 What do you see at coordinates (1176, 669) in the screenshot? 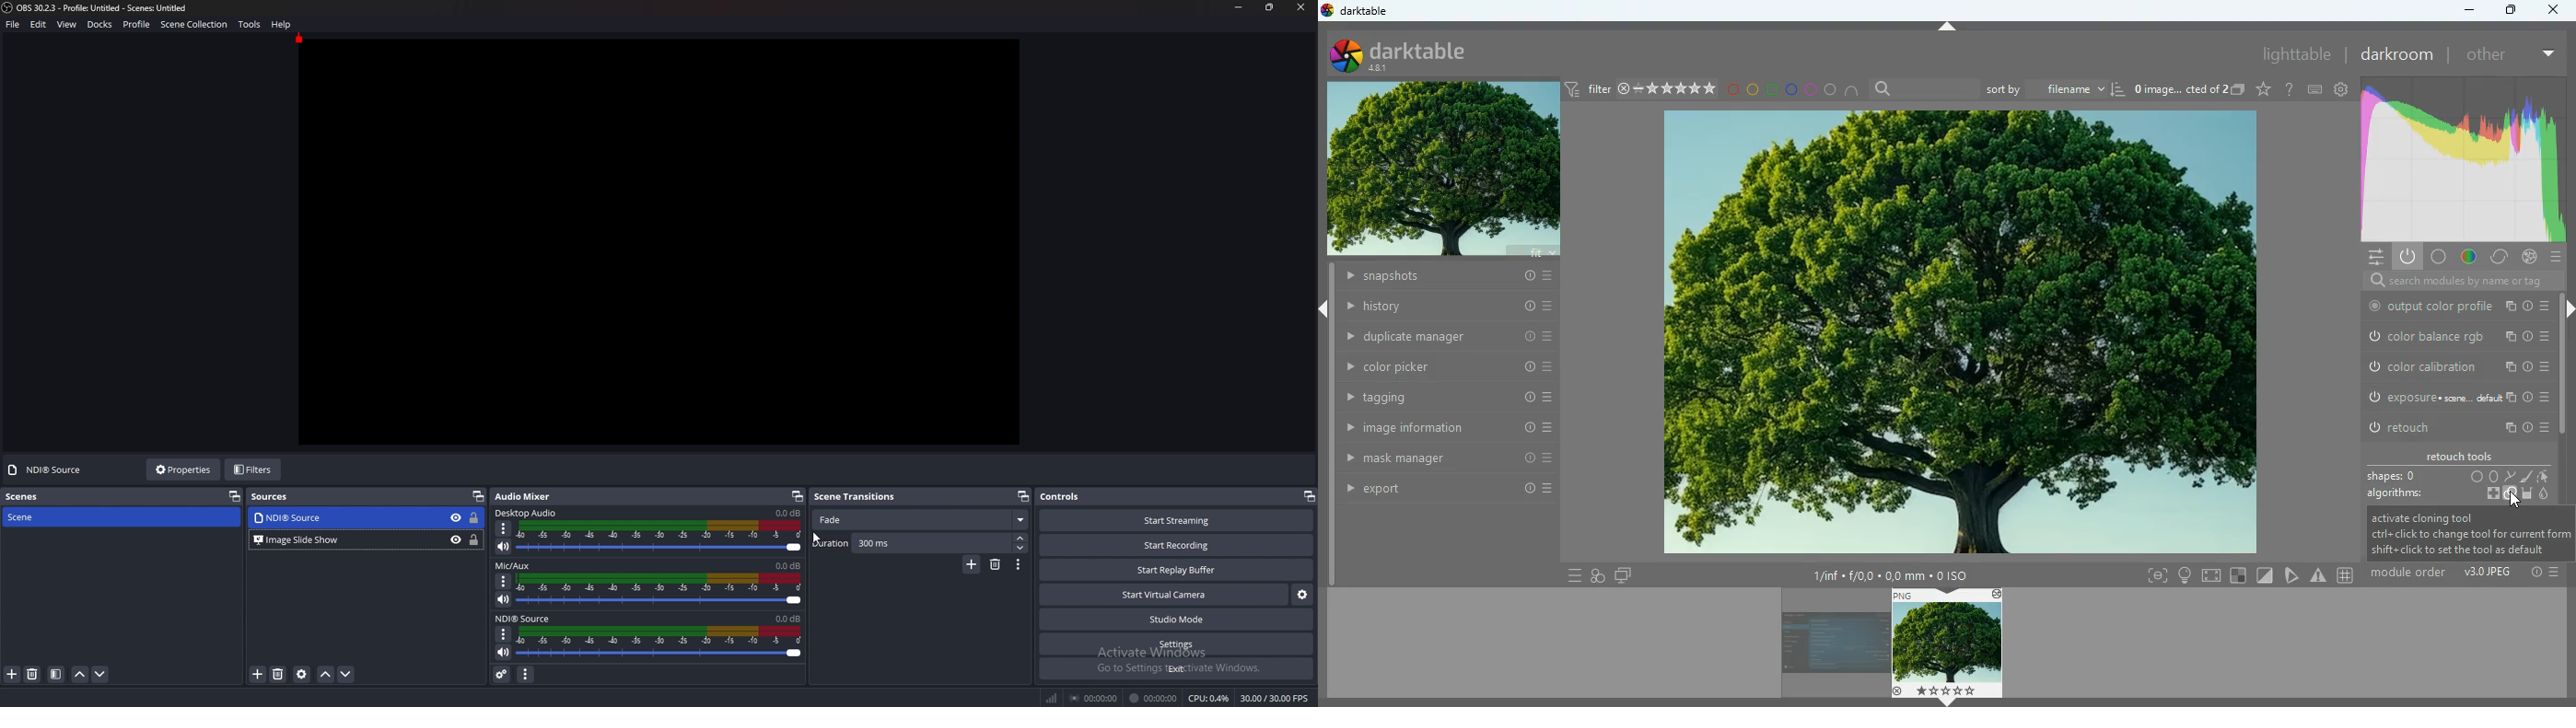
I see `exit` at bounding box center [1176, 669].